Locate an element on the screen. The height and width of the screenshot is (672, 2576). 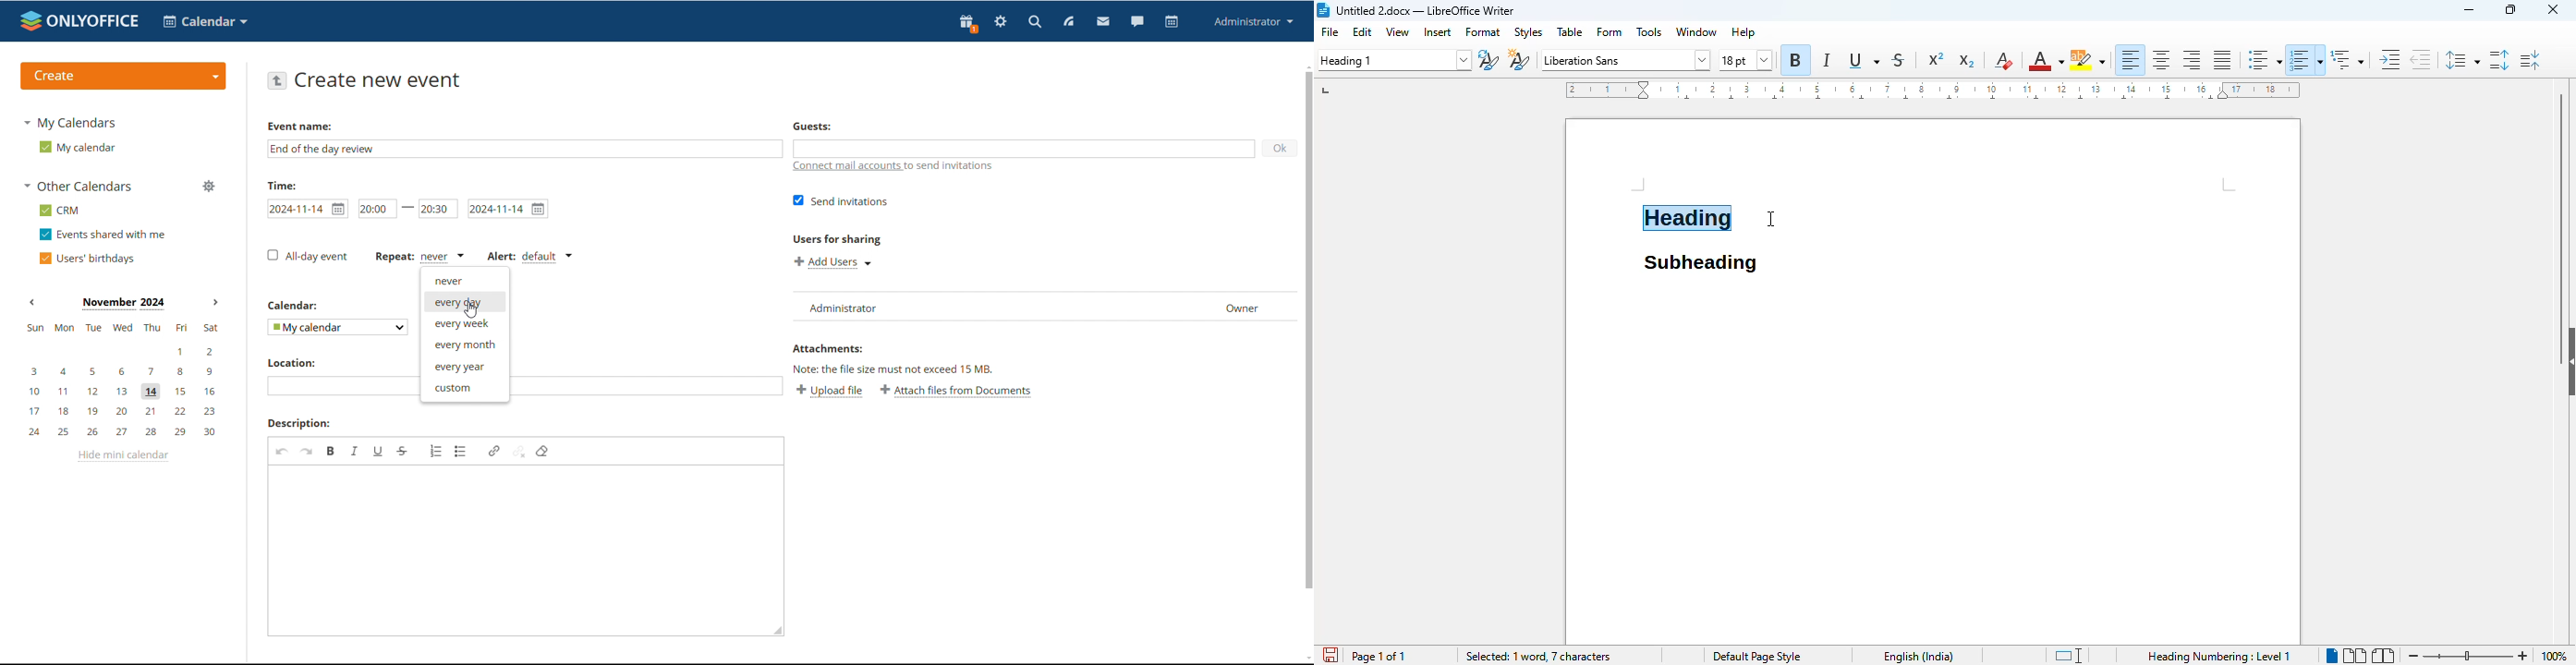
show is located at coordinates (2568, 361).